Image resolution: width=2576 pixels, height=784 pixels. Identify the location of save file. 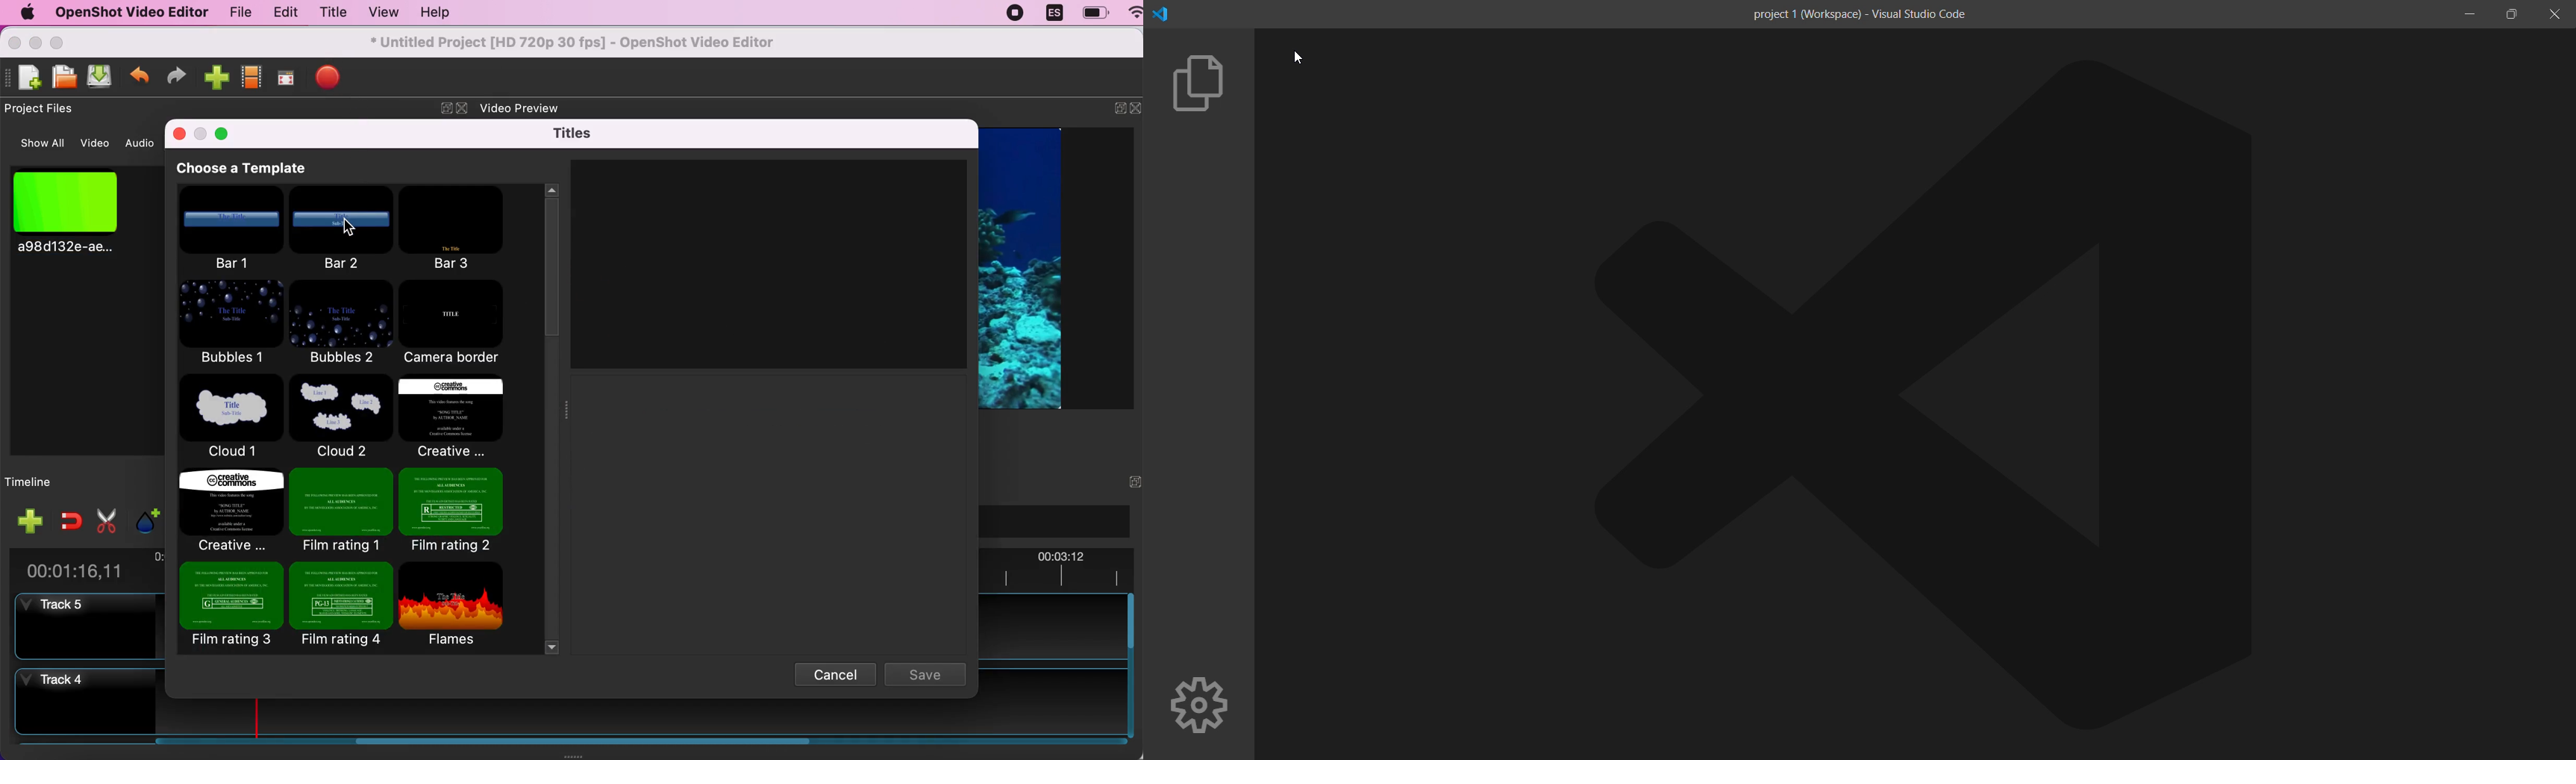
(102, 78).